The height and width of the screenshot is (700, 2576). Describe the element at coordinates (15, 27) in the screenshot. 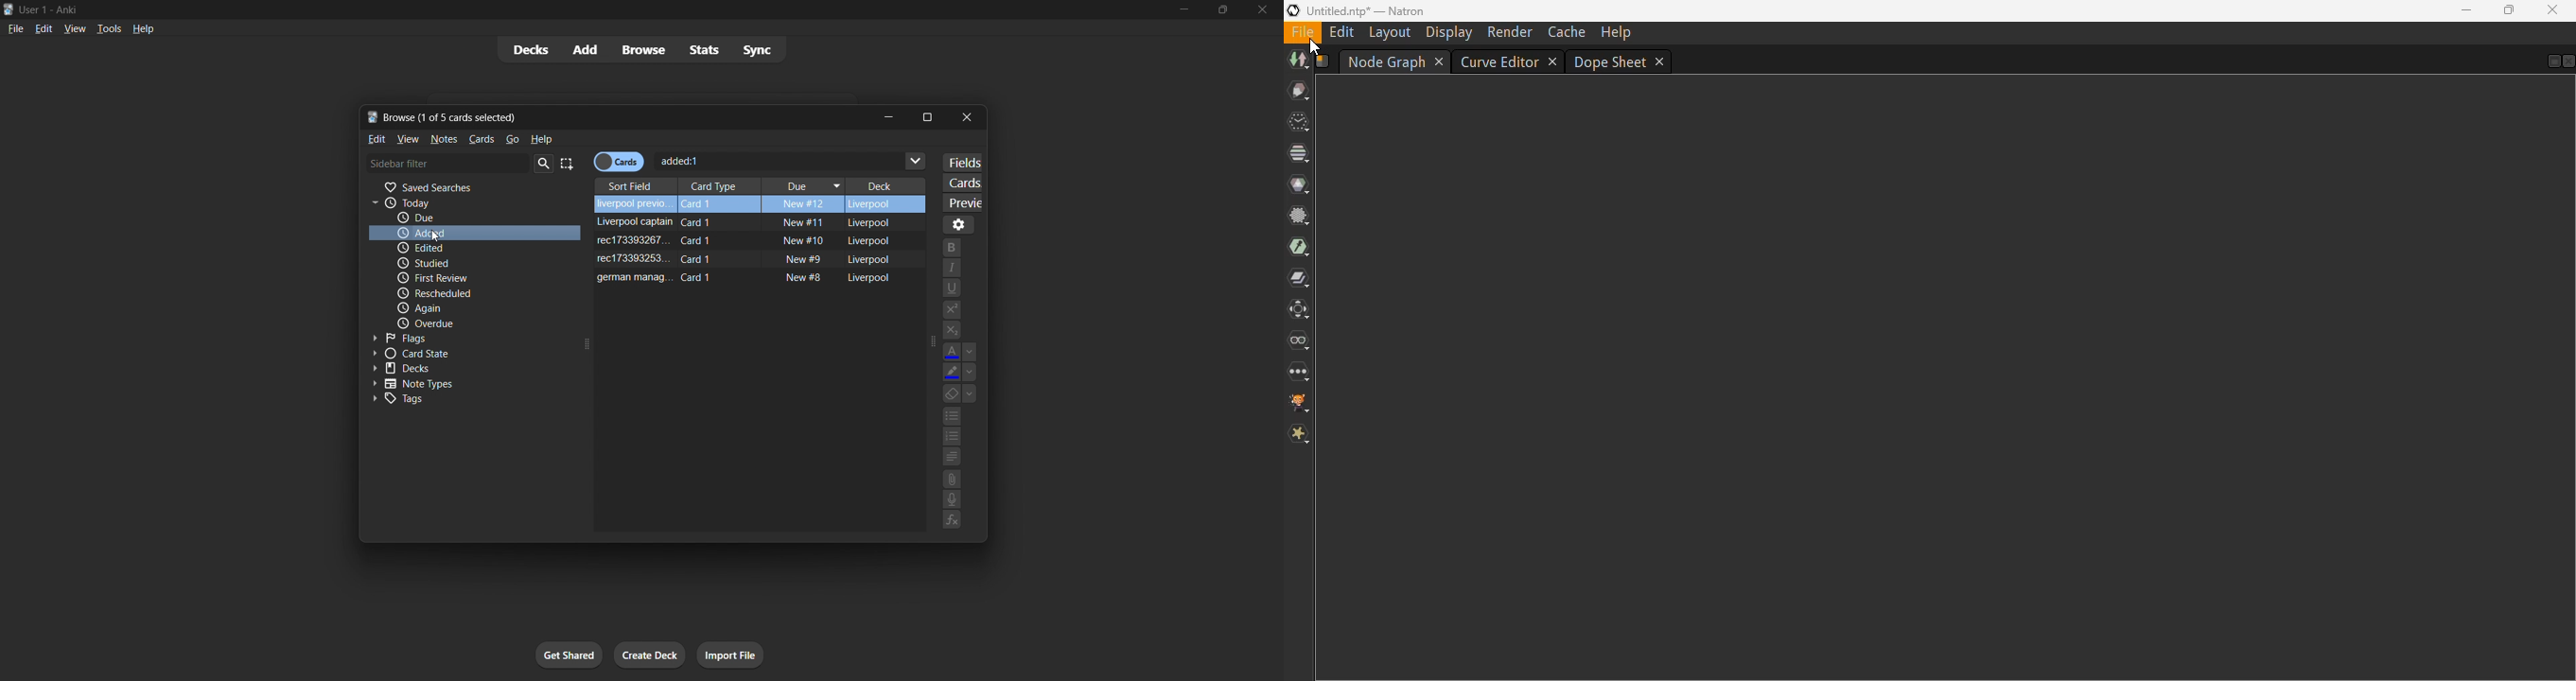

I see `file` at that location.